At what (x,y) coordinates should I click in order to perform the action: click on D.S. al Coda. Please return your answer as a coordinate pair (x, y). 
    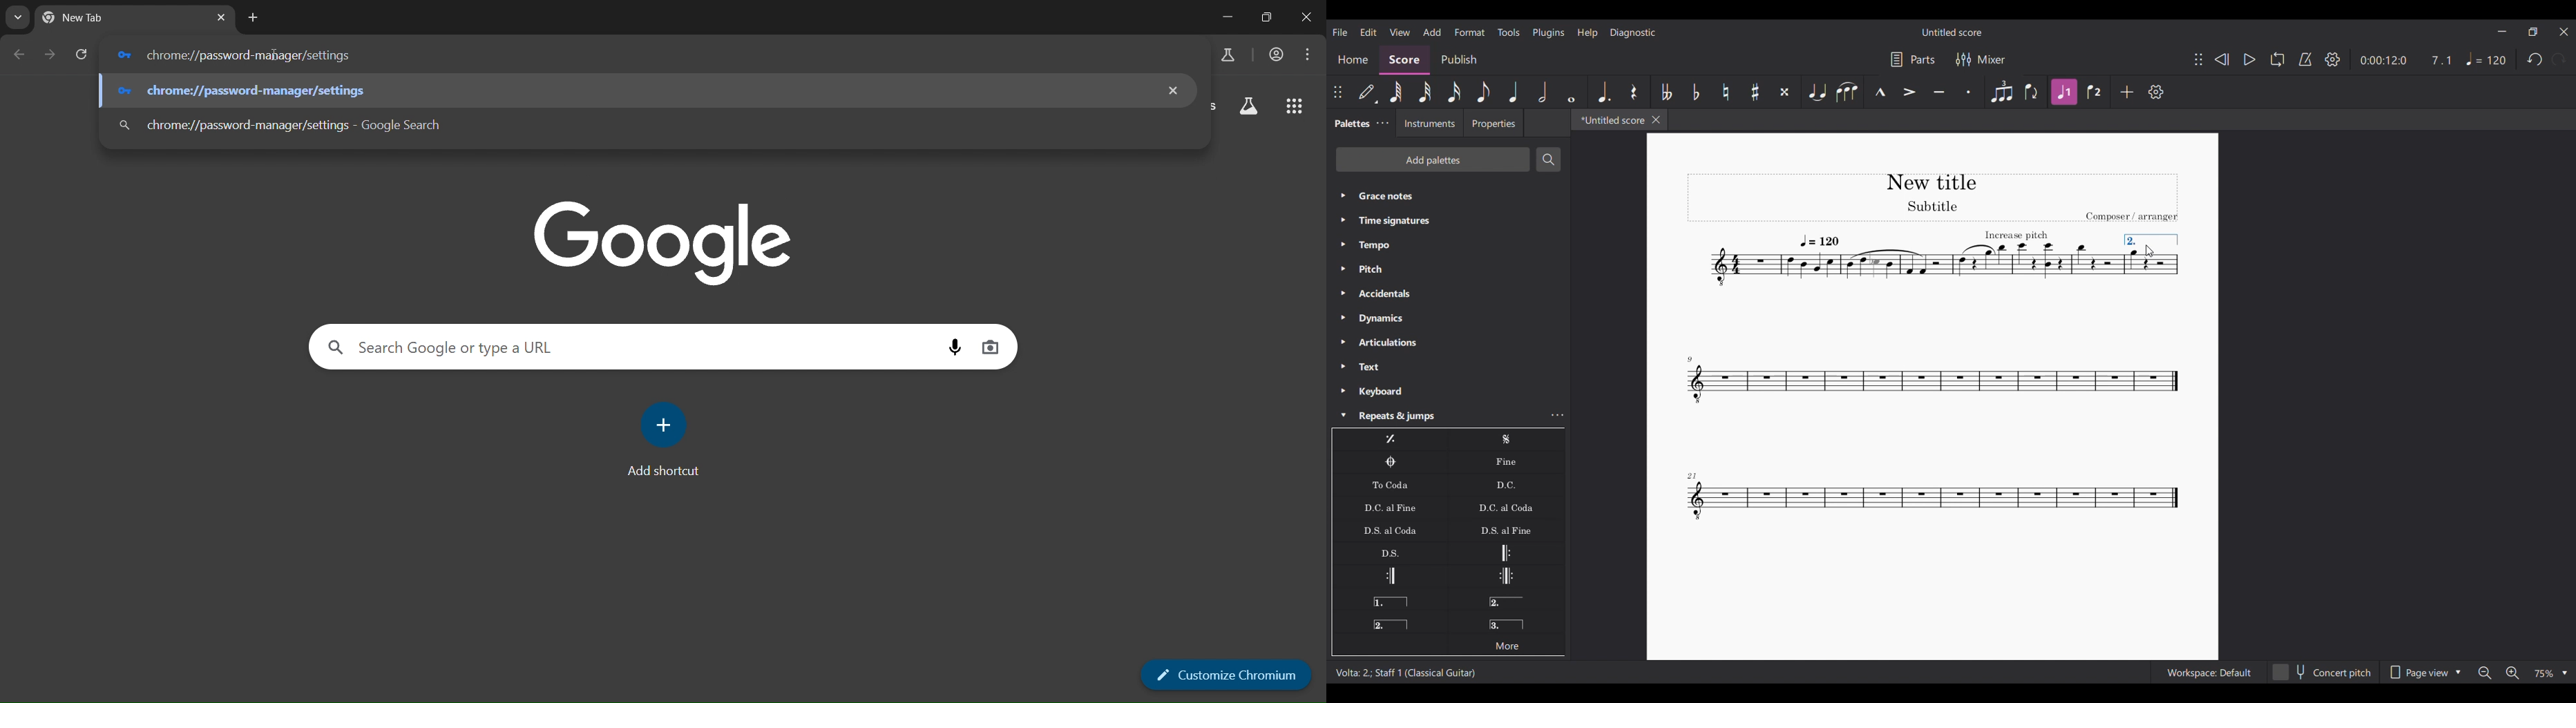
    Looking at the image, I should click on (1390, 530).